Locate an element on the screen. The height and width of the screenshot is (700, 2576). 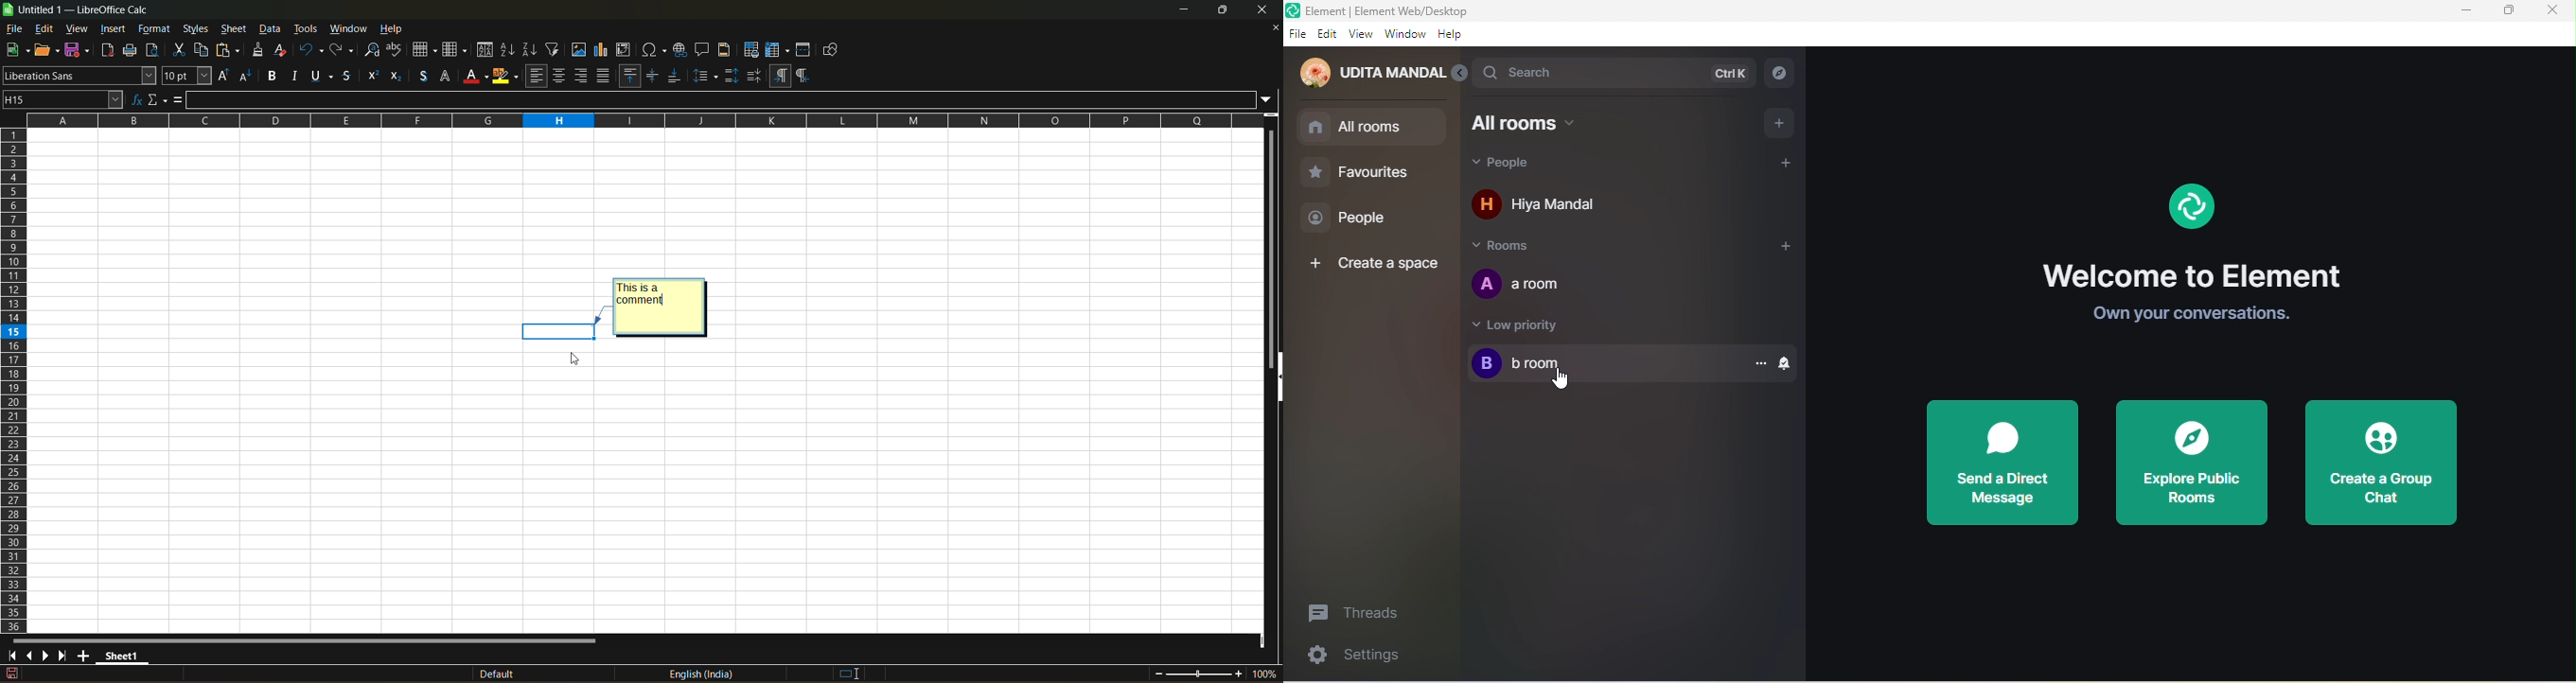
maximize is located at coordinates (2513, 11).